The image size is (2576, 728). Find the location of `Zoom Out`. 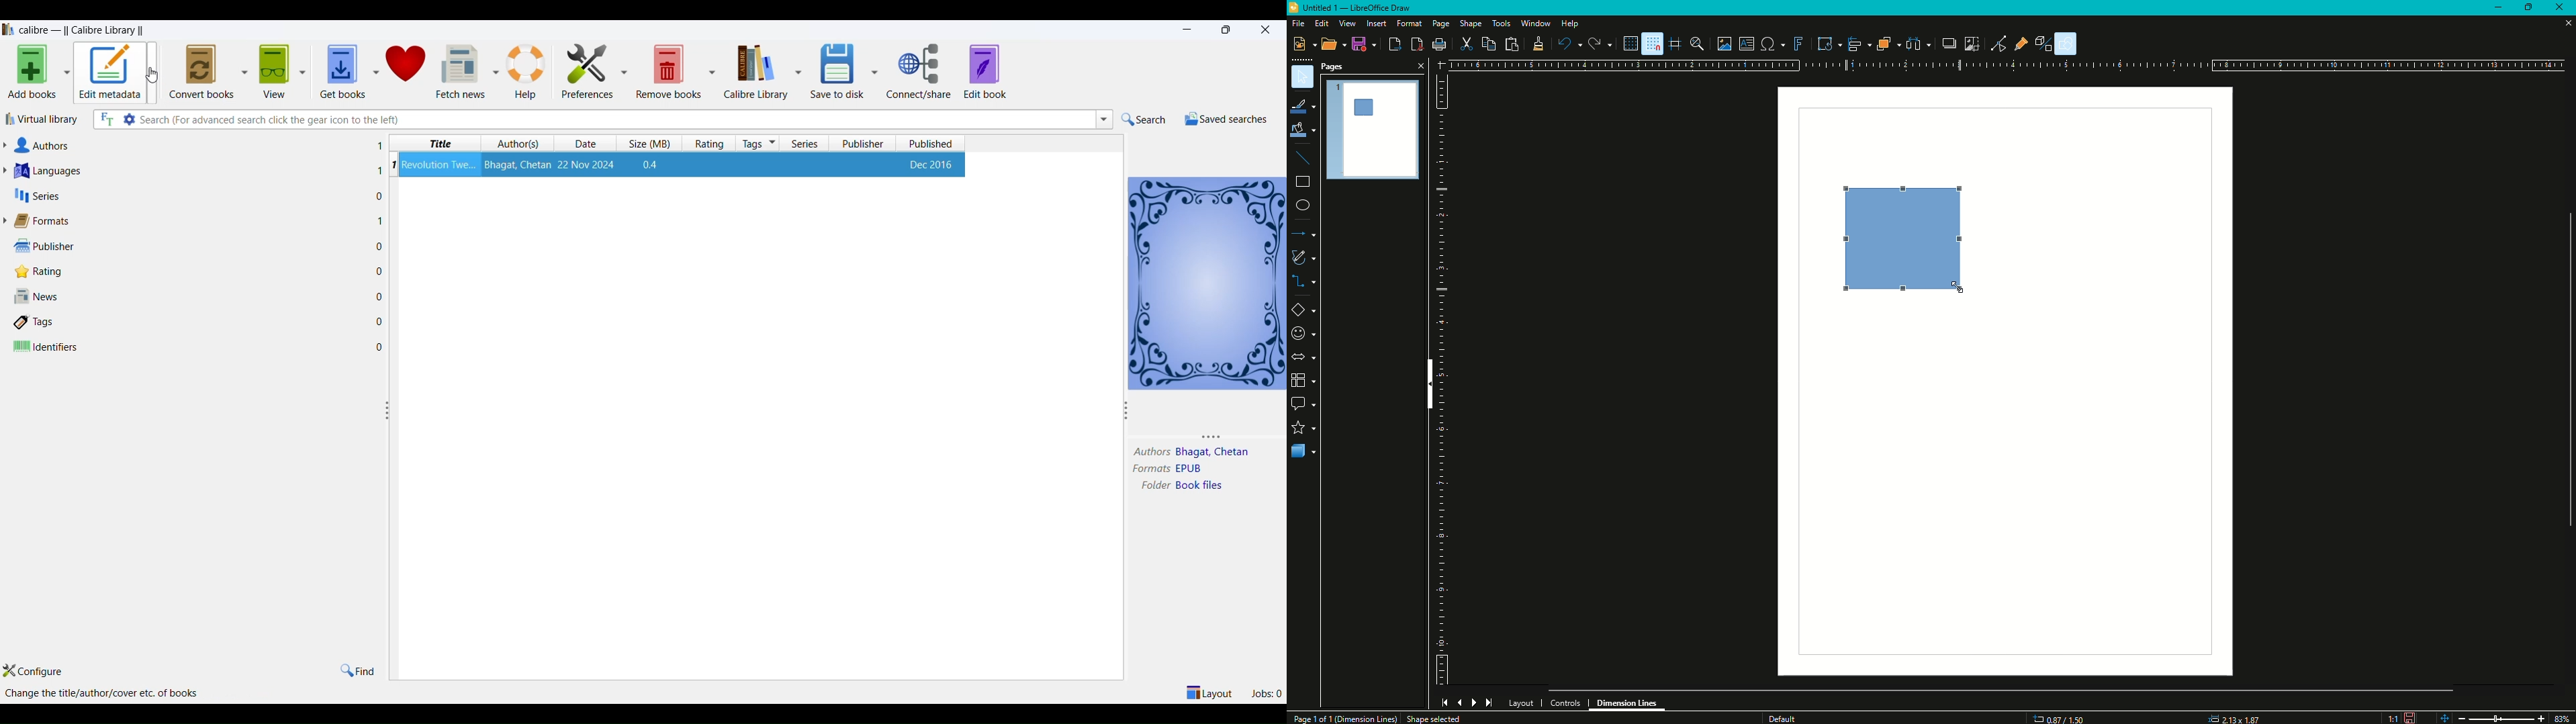

Zoom Out is located at coordinates (2459, 717).